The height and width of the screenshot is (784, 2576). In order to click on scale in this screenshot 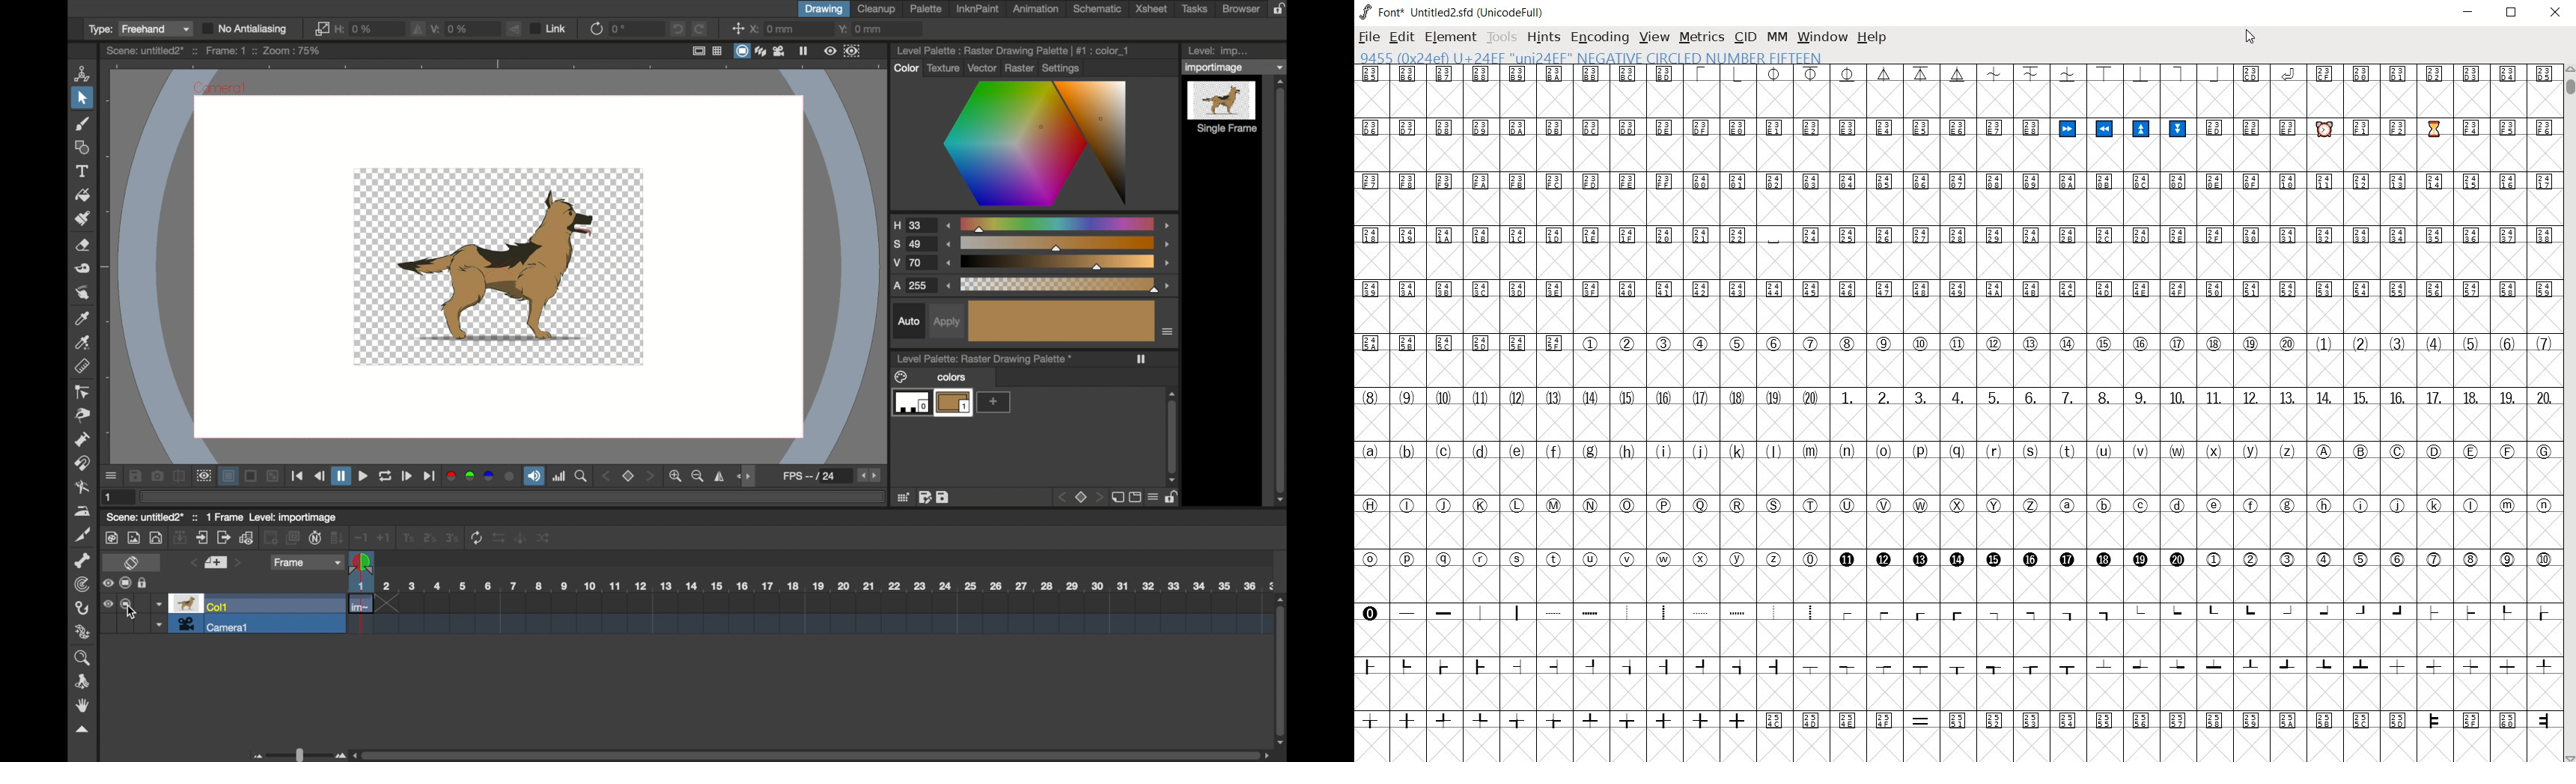, I will do `click(1058, 263)`.